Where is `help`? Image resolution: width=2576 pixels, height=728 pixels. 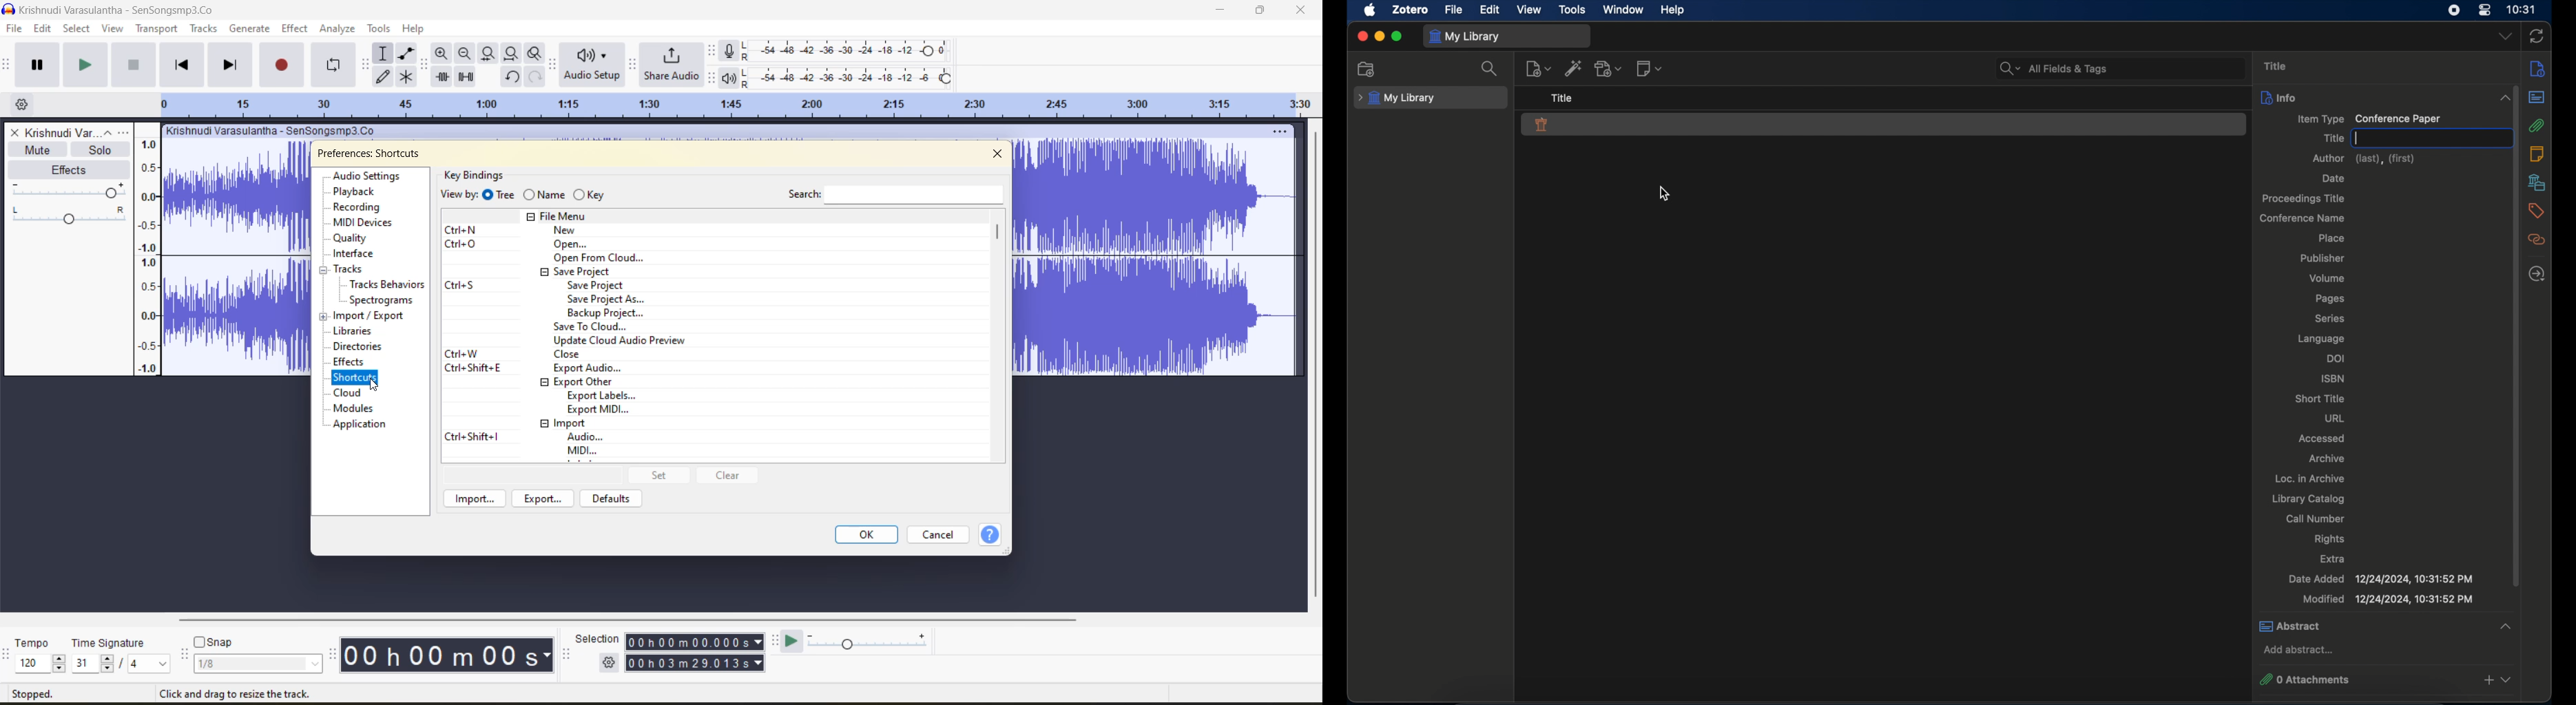
help is located at coordinates (415, 28).